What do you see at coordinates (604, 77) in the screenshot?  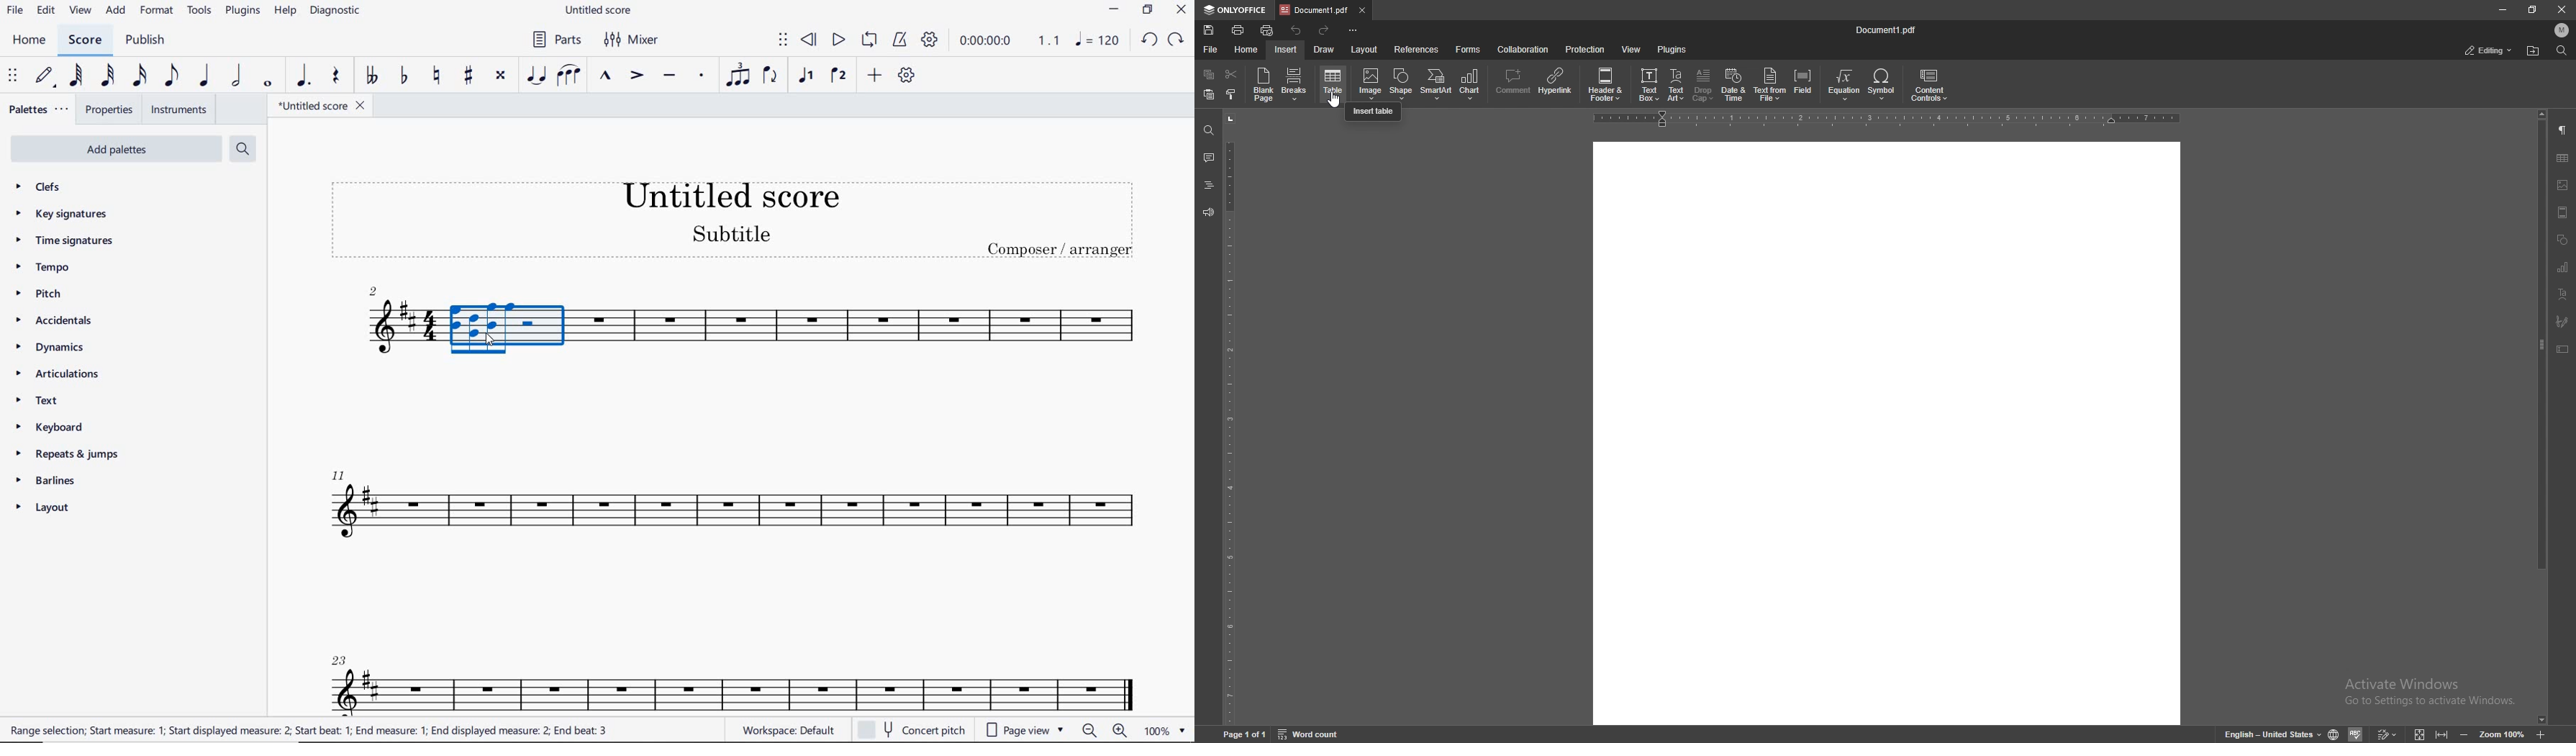 I see `MARCATO` at bounding box center [604, 77].